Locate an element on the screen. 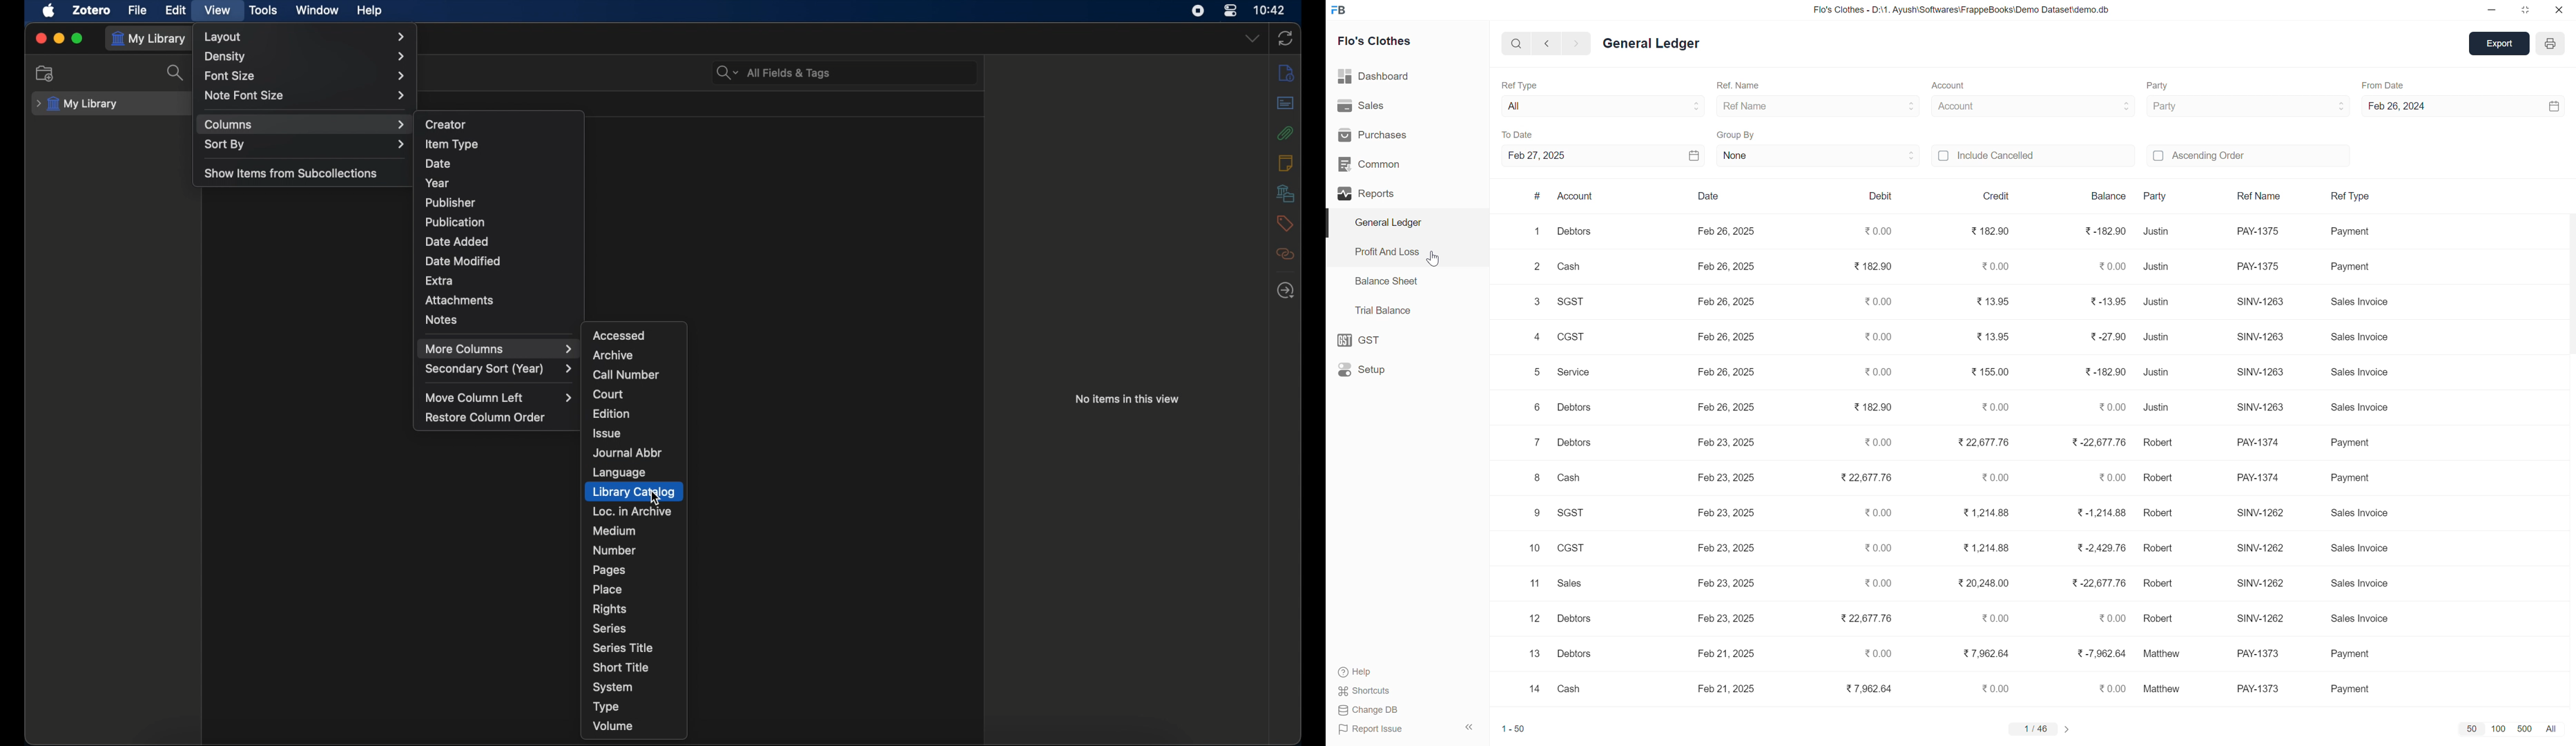 This screenshot has height=756, width=2576. Party dropdown is located at coordinates (2328, 106).